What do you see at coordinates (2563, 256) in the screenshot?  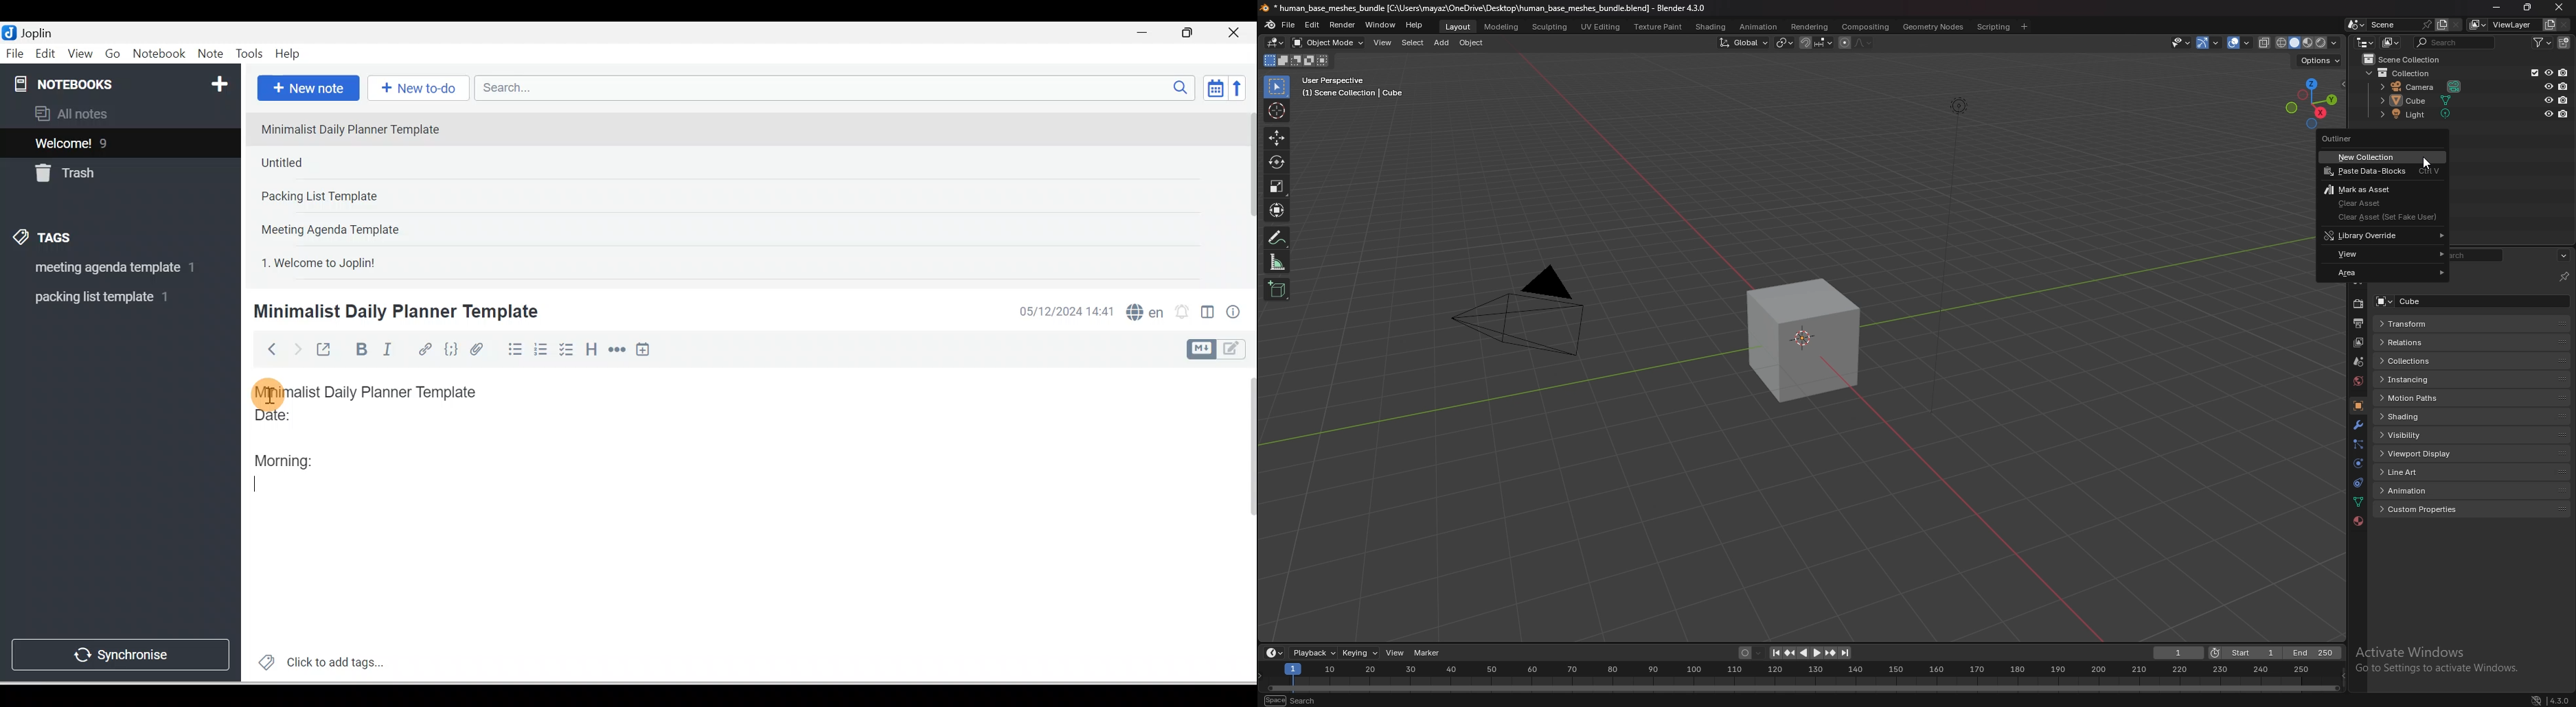 I see `options` at bounding box center [2563, 256].